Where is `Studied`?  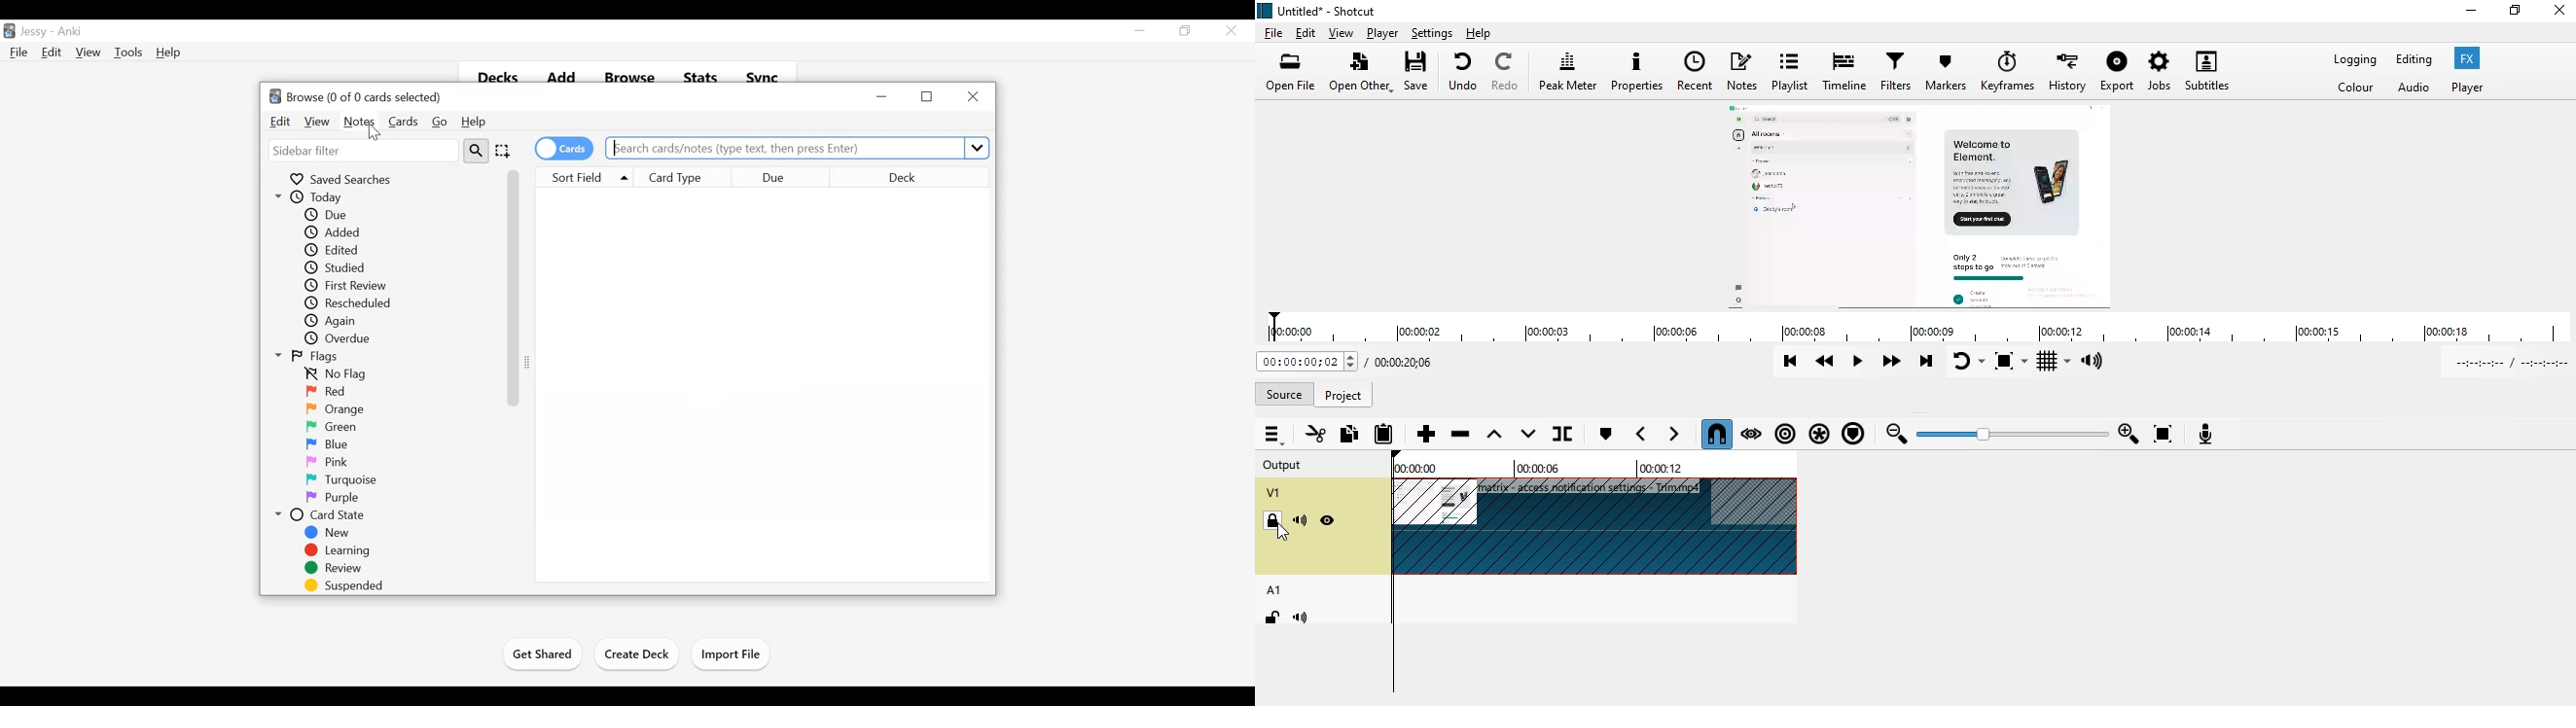 Studied is located at coordinates (334, 269).